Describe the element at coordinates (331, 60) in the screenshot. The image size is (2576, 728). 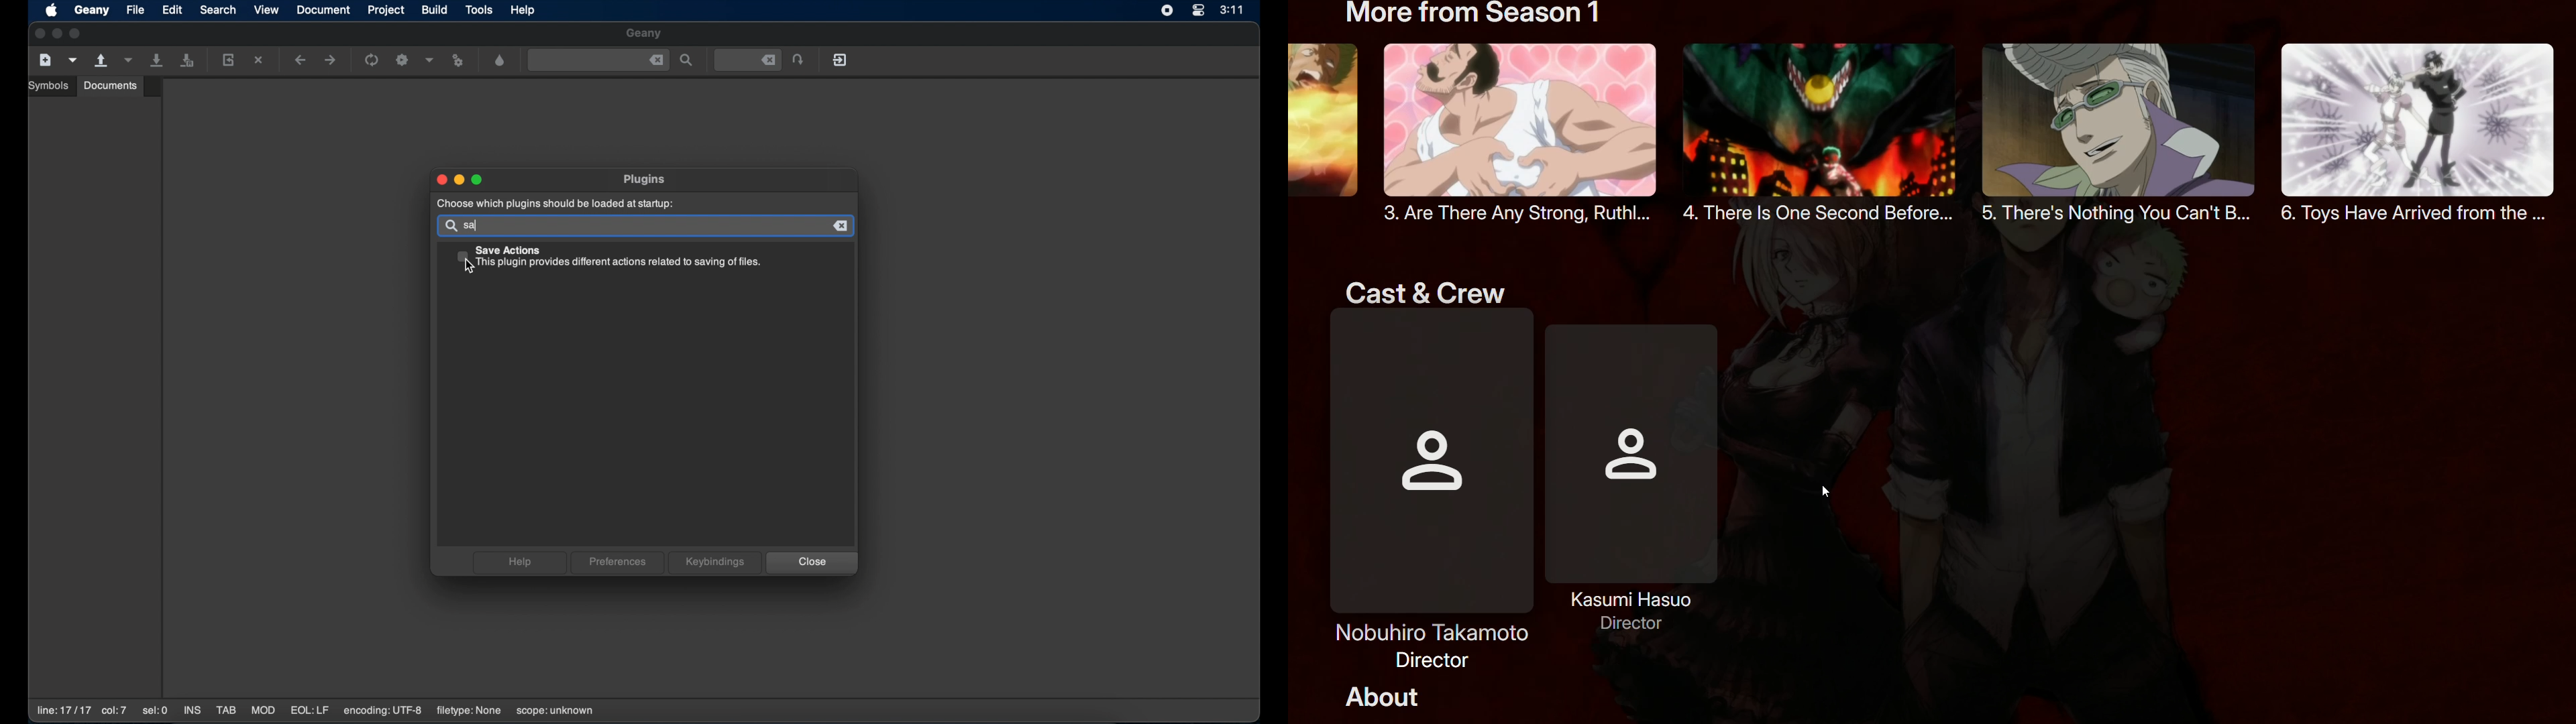
I see `navigate forward a location` at that location.